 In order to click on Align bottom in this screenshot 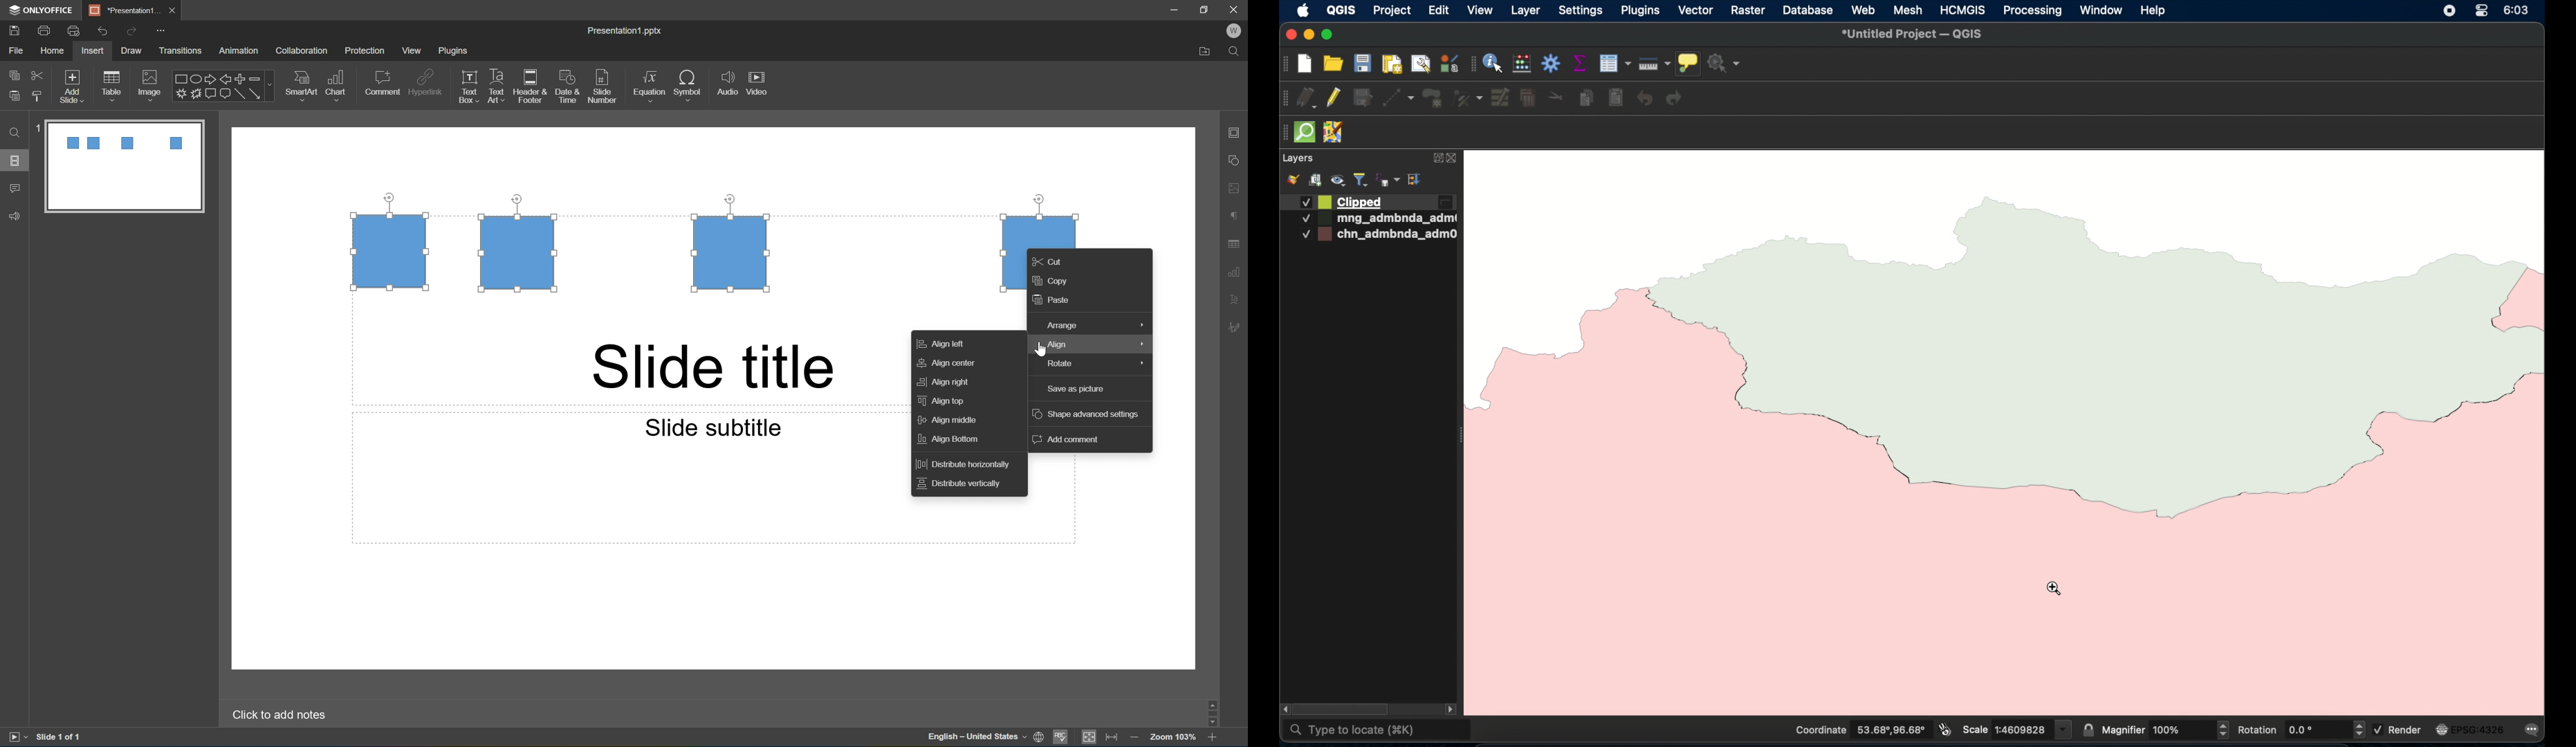, I will do `click(950, 441)`.